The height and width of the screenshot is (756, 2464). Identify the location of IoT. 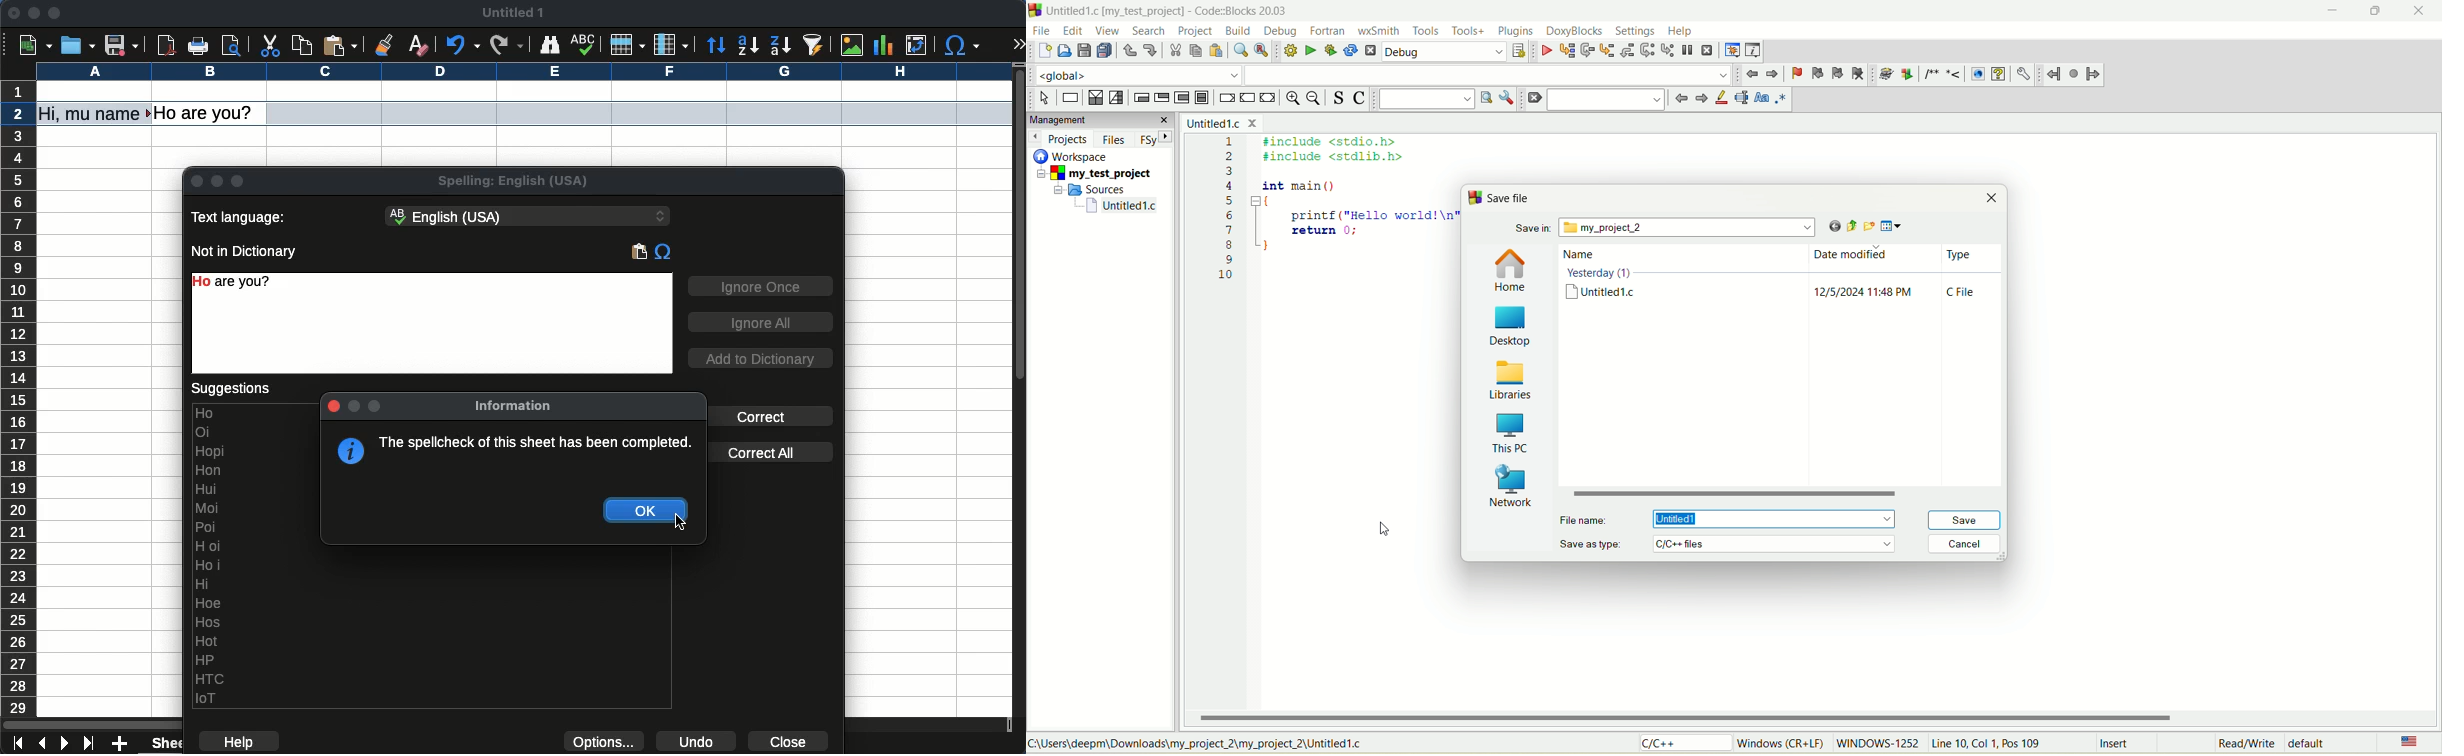
(210, 698).